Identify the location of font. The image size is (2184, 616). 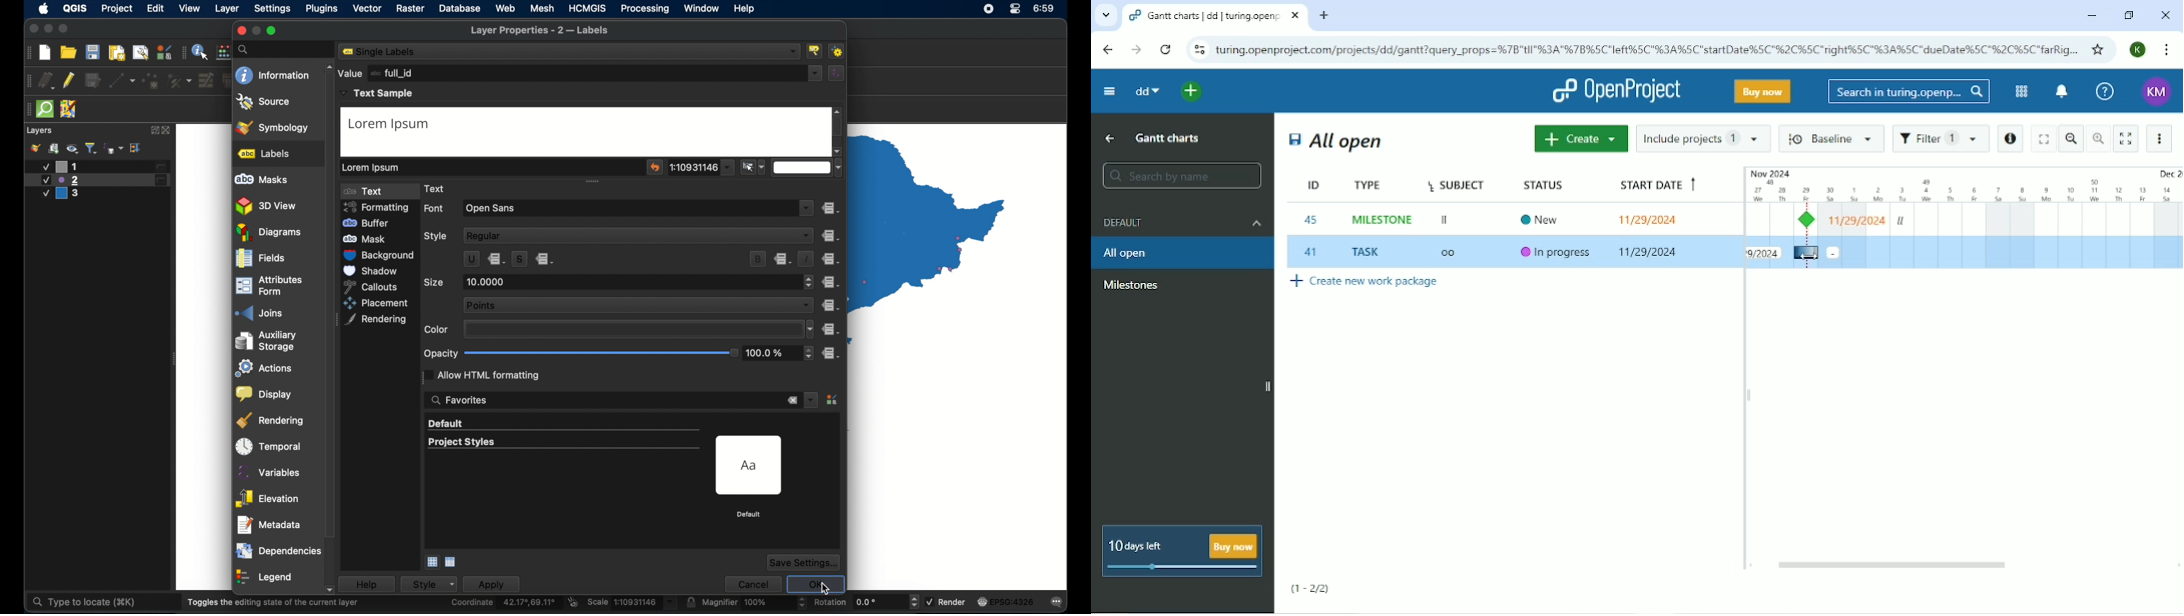
(435, 209).